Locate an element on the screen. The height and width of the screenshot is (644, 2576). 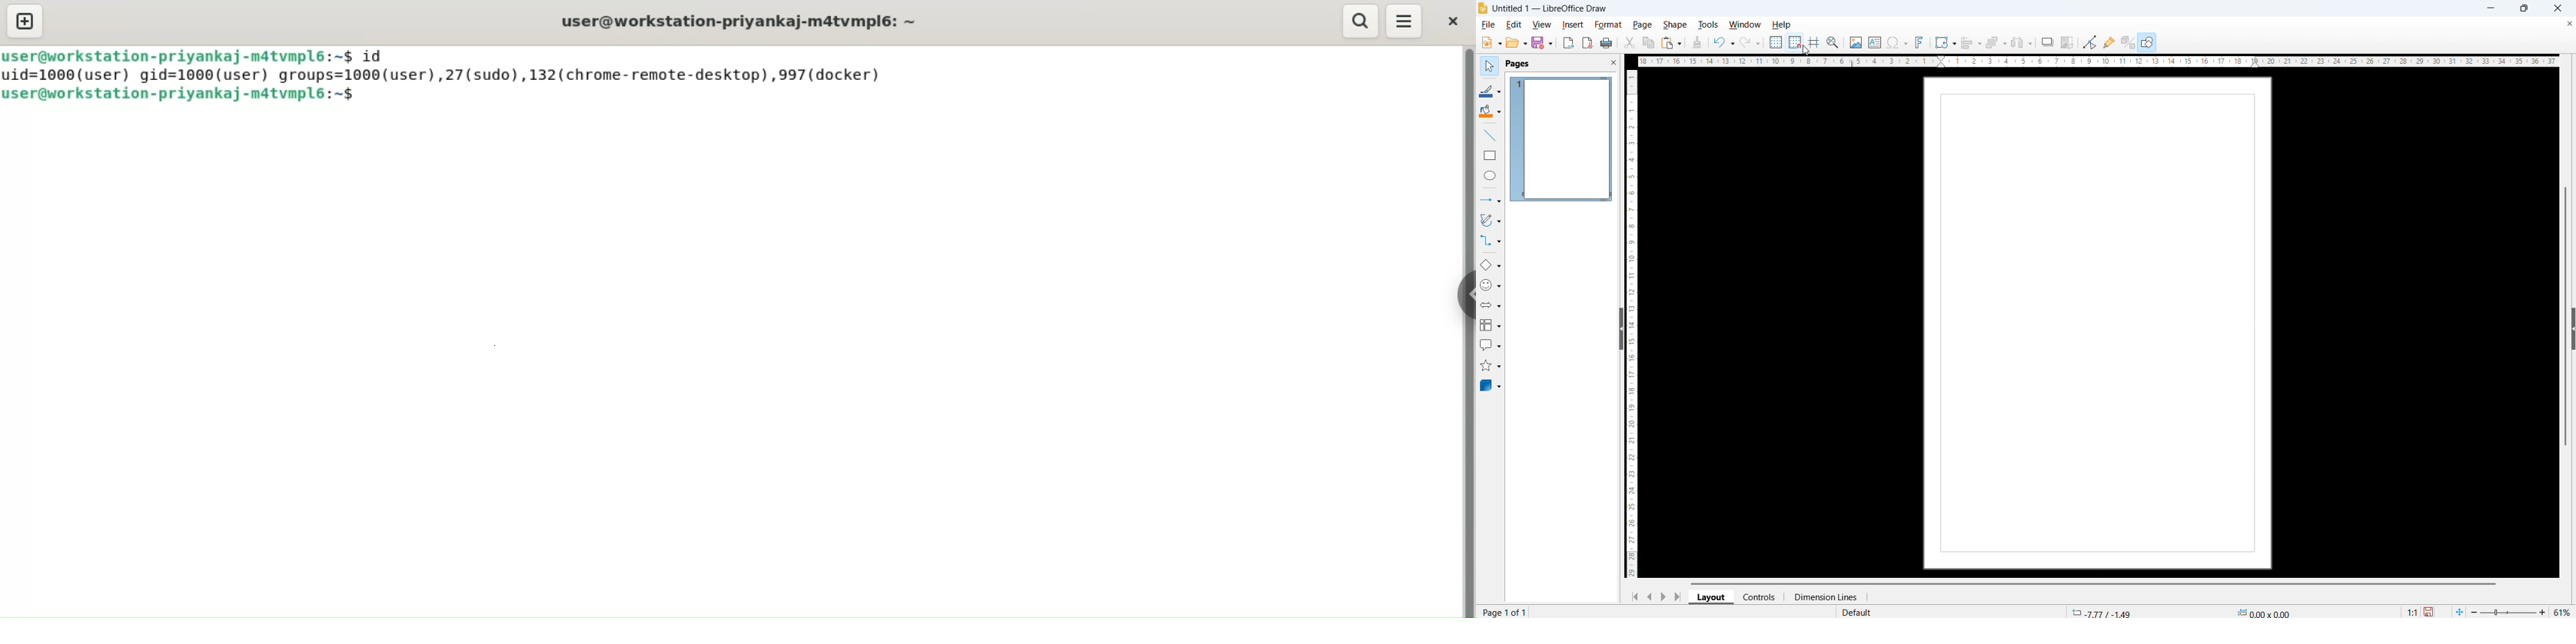
Close  is located at coordinates (2557, 8).